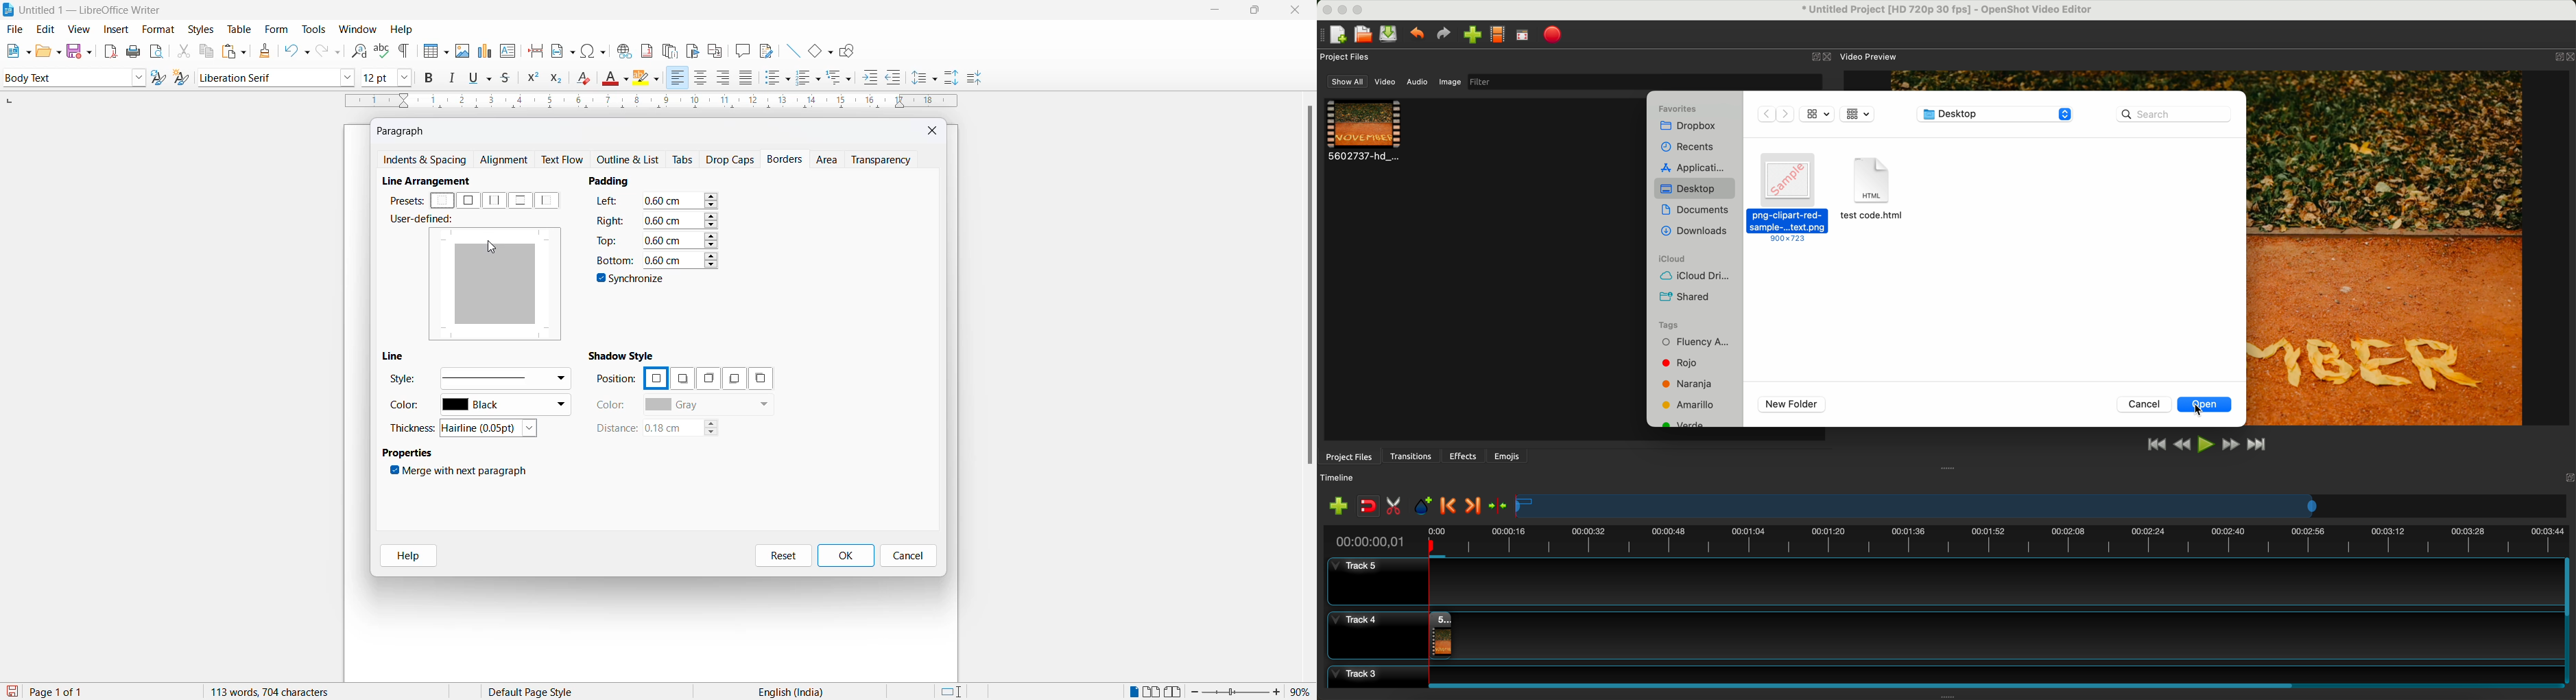 Image resolution: width=2576 pixels, height=700 pixels. I want to click on position options, so click(761, 378).